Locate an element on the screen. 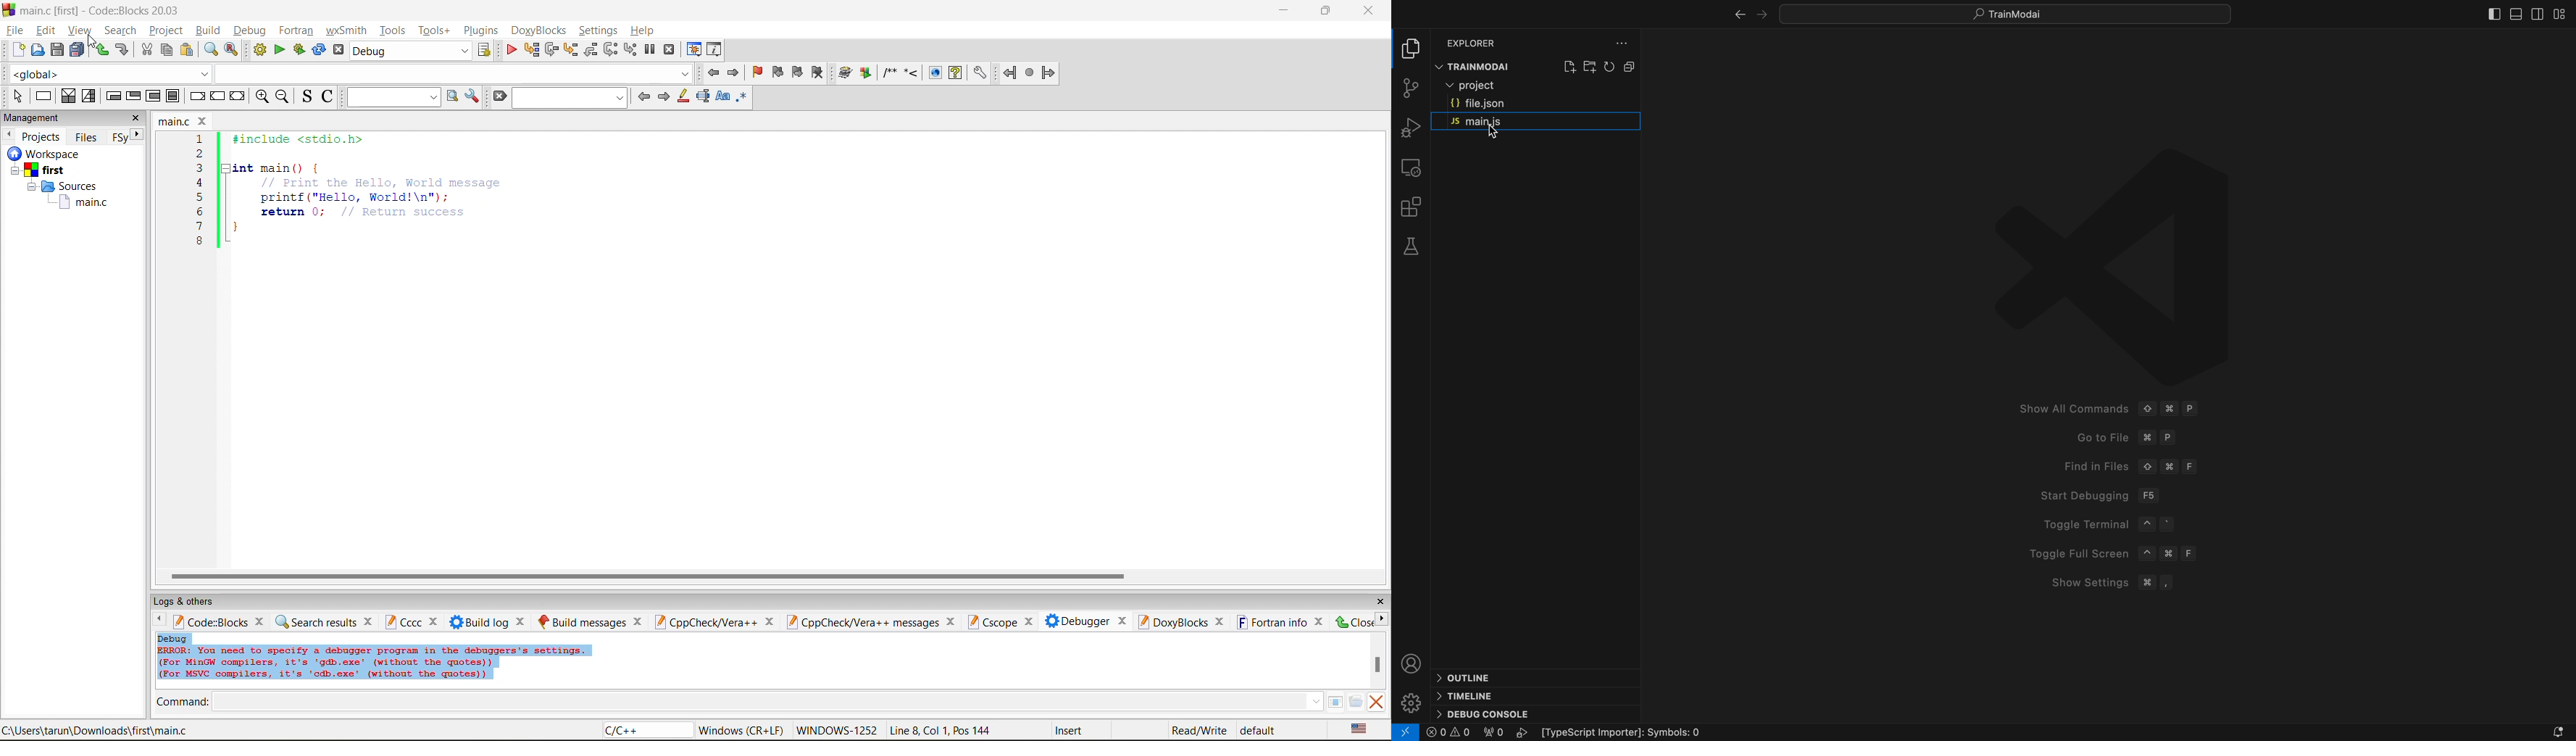  project is located at coordinates (1541, 86).